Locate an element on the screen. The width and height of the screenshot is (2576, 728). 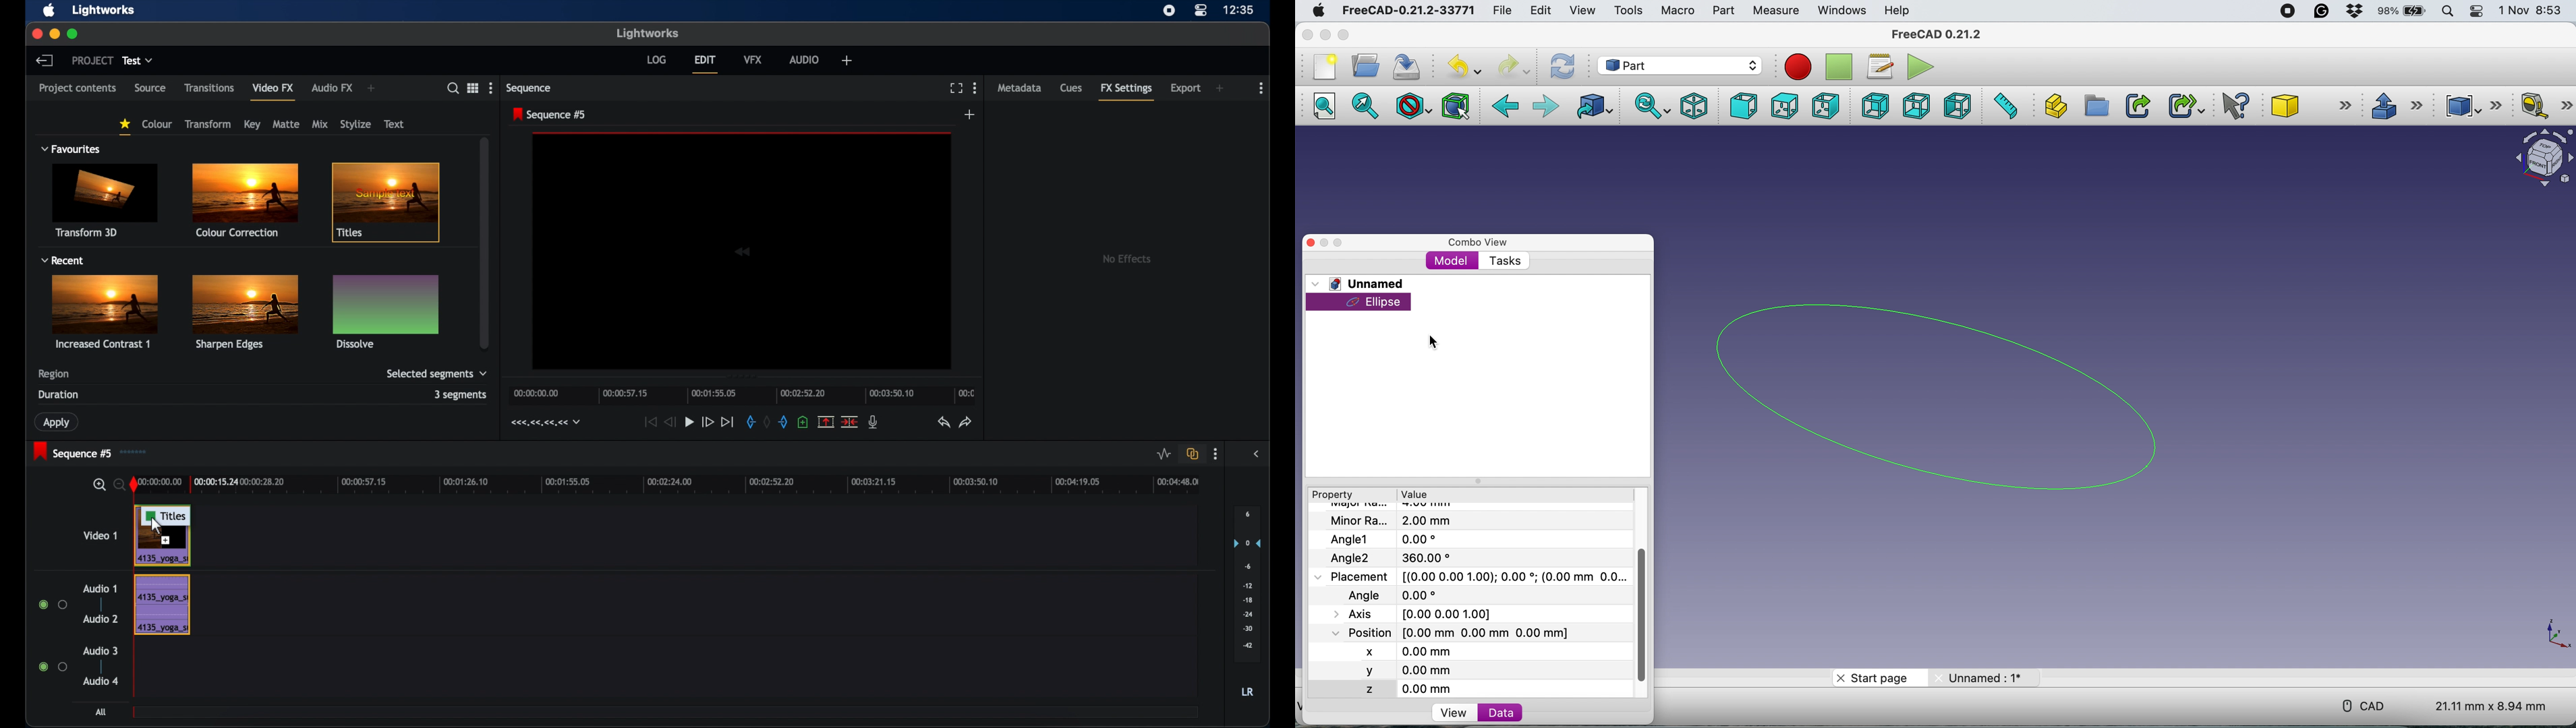
more options is located at coordinates (1262, 88).